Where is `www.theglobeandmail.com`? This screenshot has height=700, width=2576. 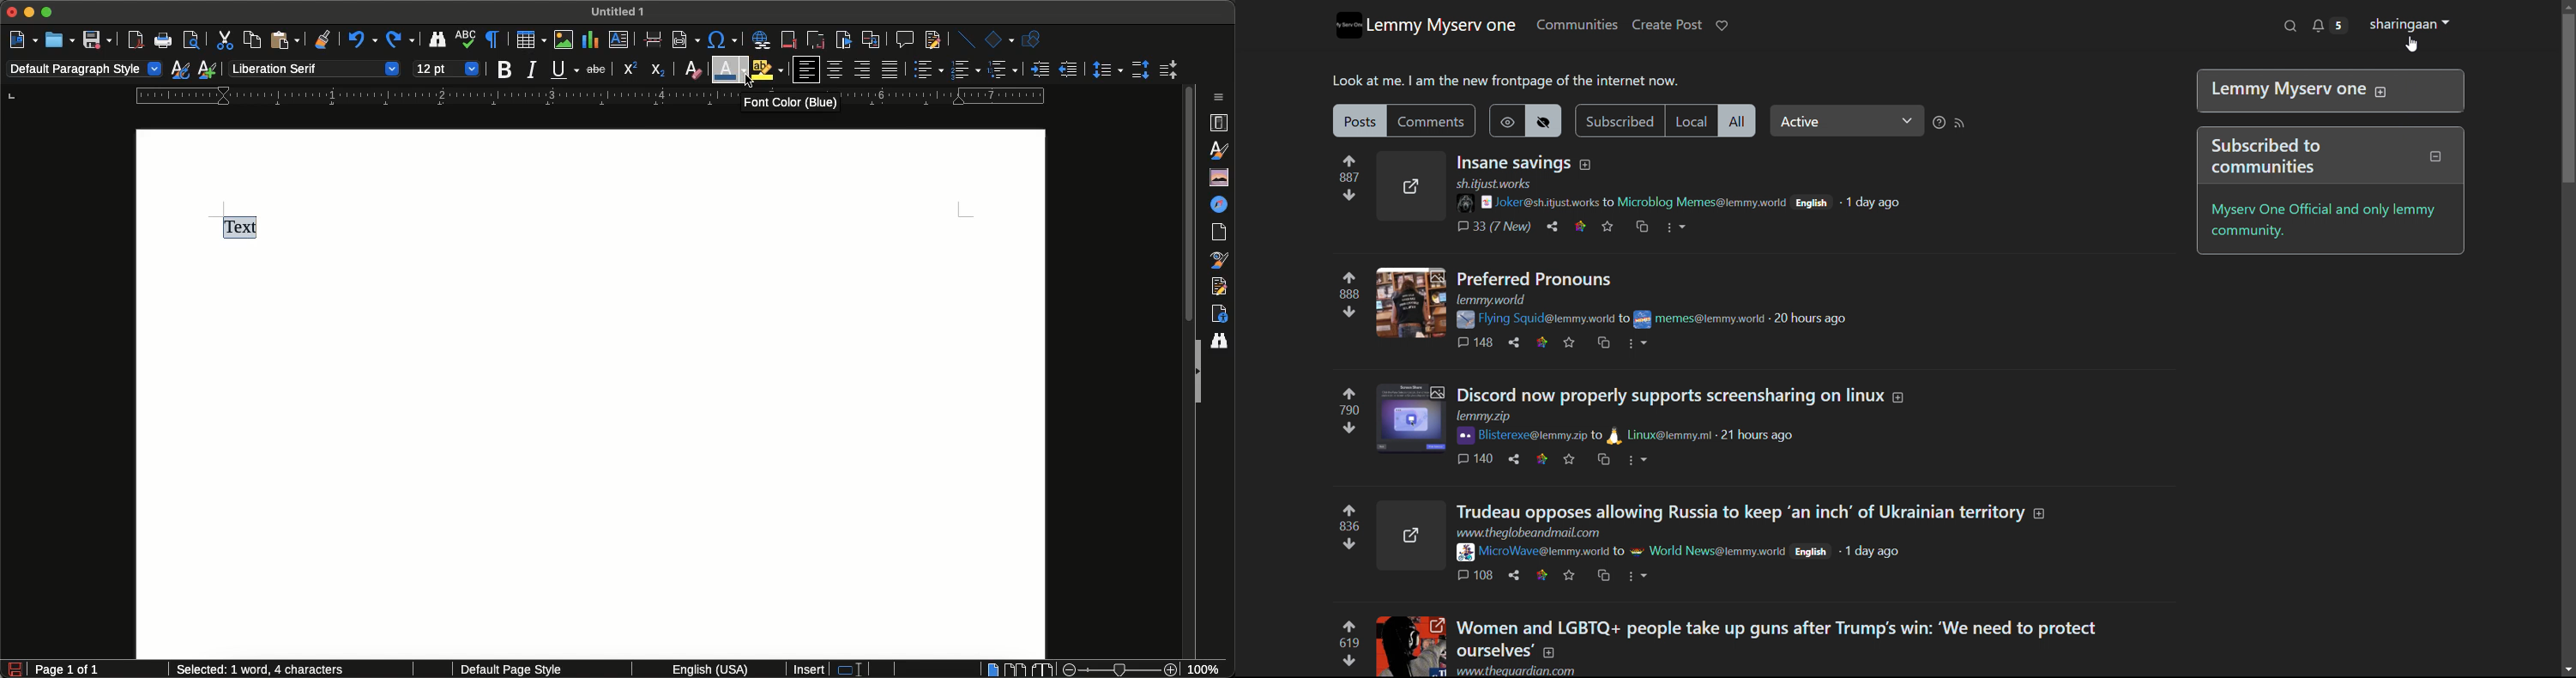
www.theglobeandmail.com is located at coordinates (1529, 533).